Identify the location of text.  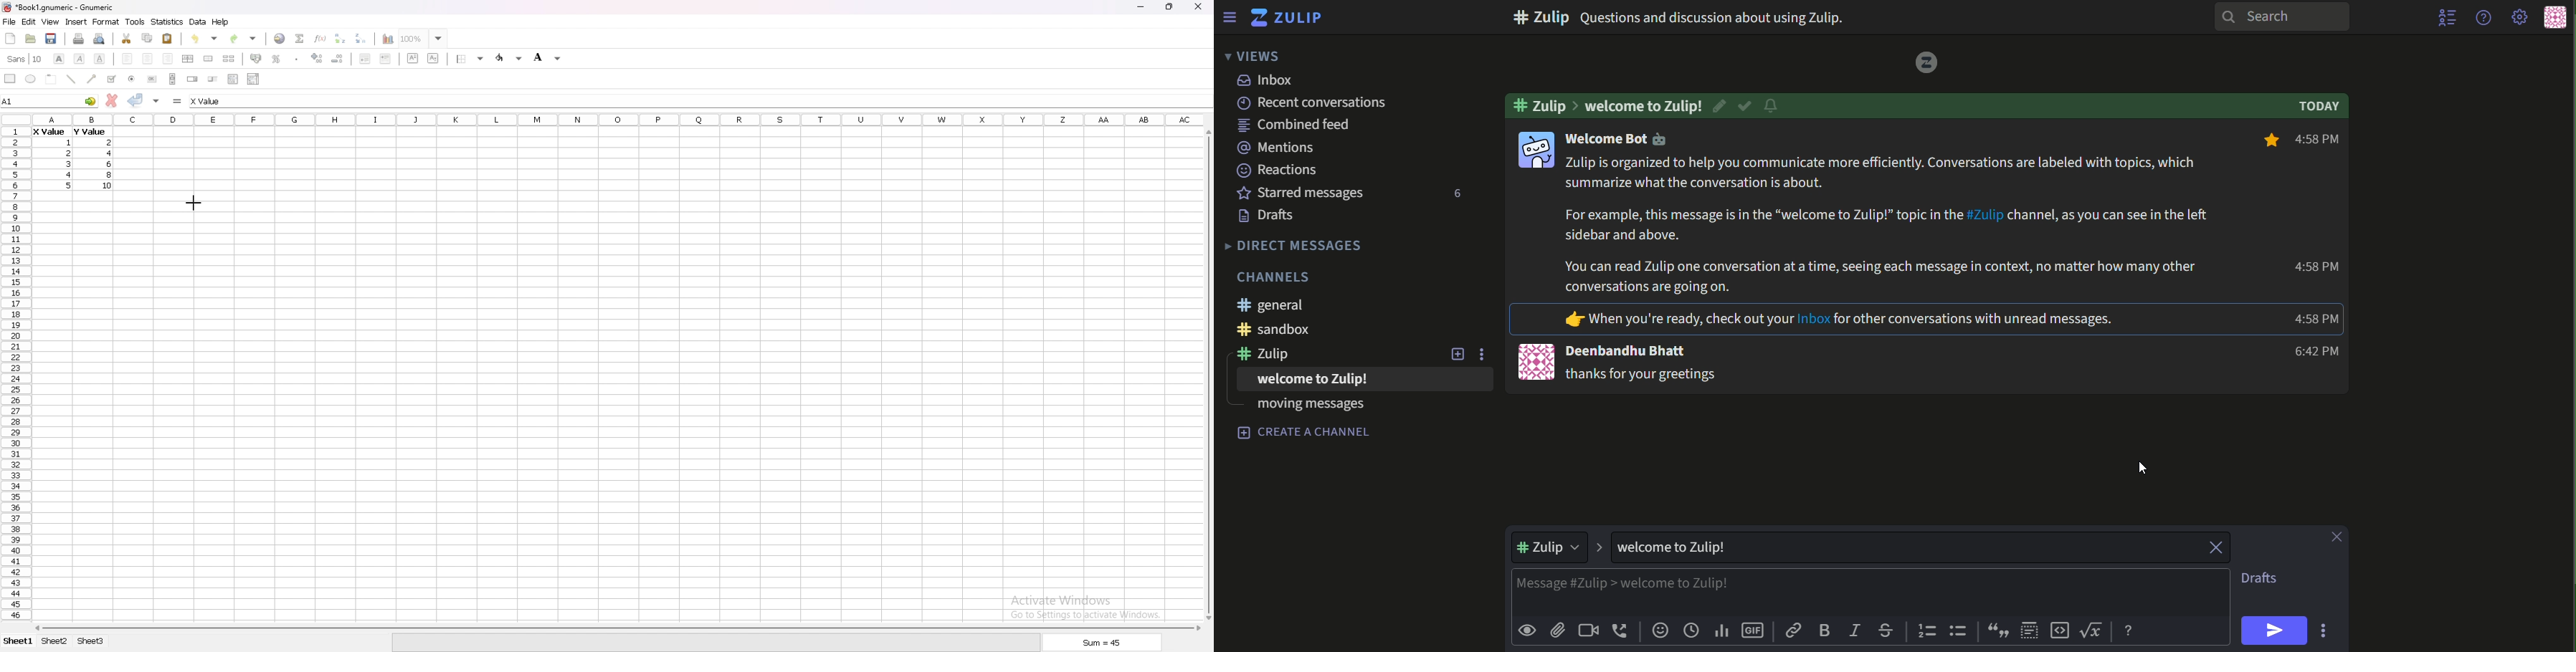
(1363, 103).